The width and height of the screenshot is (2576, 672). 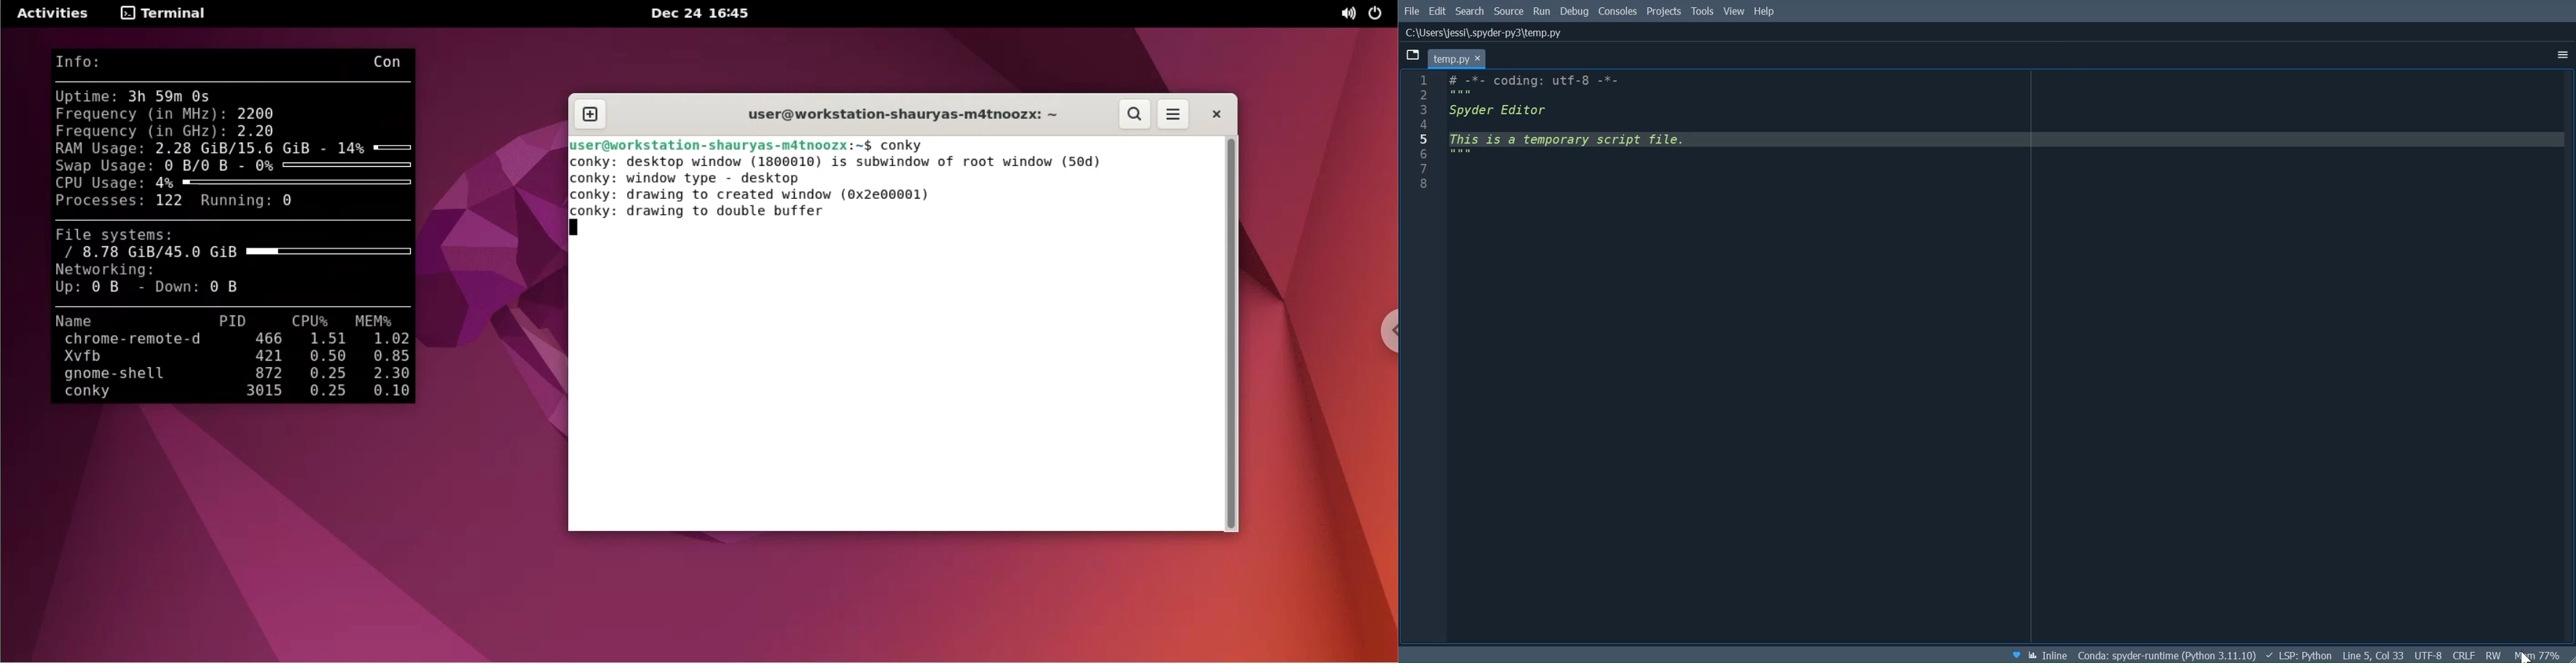 I want to click on Cursor Position, so click(x=2375, y=656).